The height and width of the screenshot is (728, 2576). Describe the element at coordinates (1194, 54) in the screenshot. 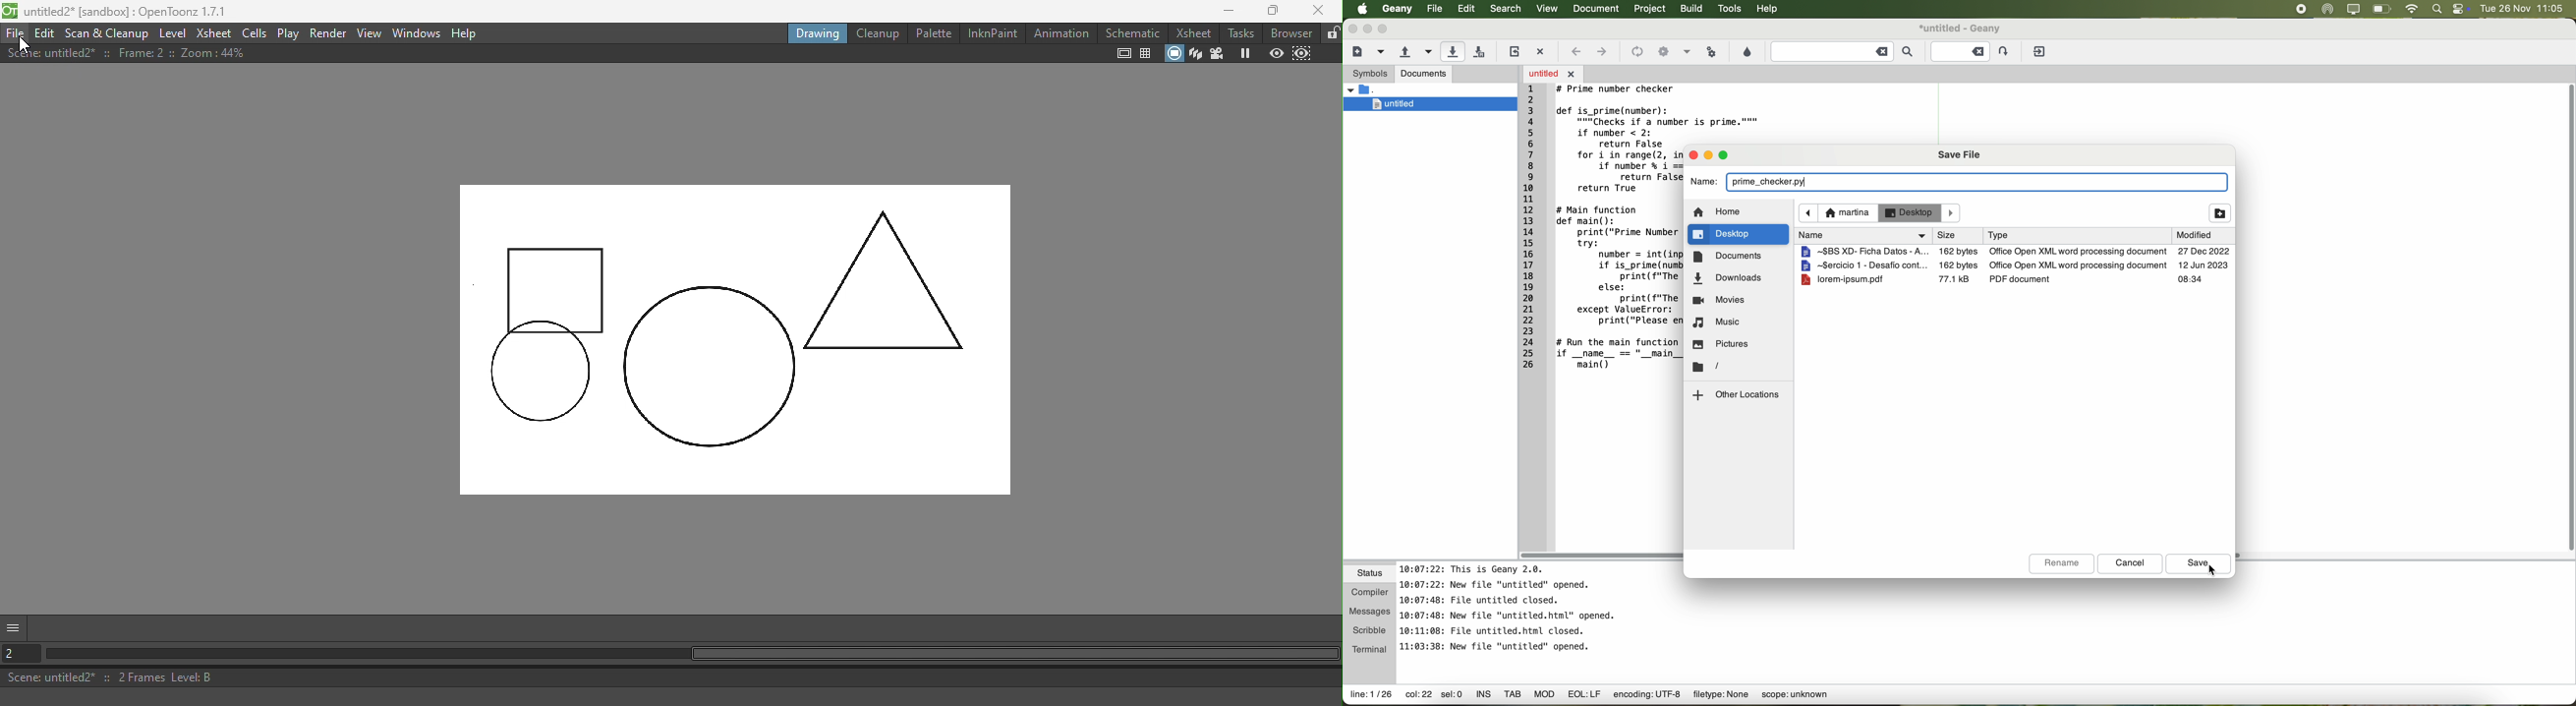

I see `3D View` at that location.